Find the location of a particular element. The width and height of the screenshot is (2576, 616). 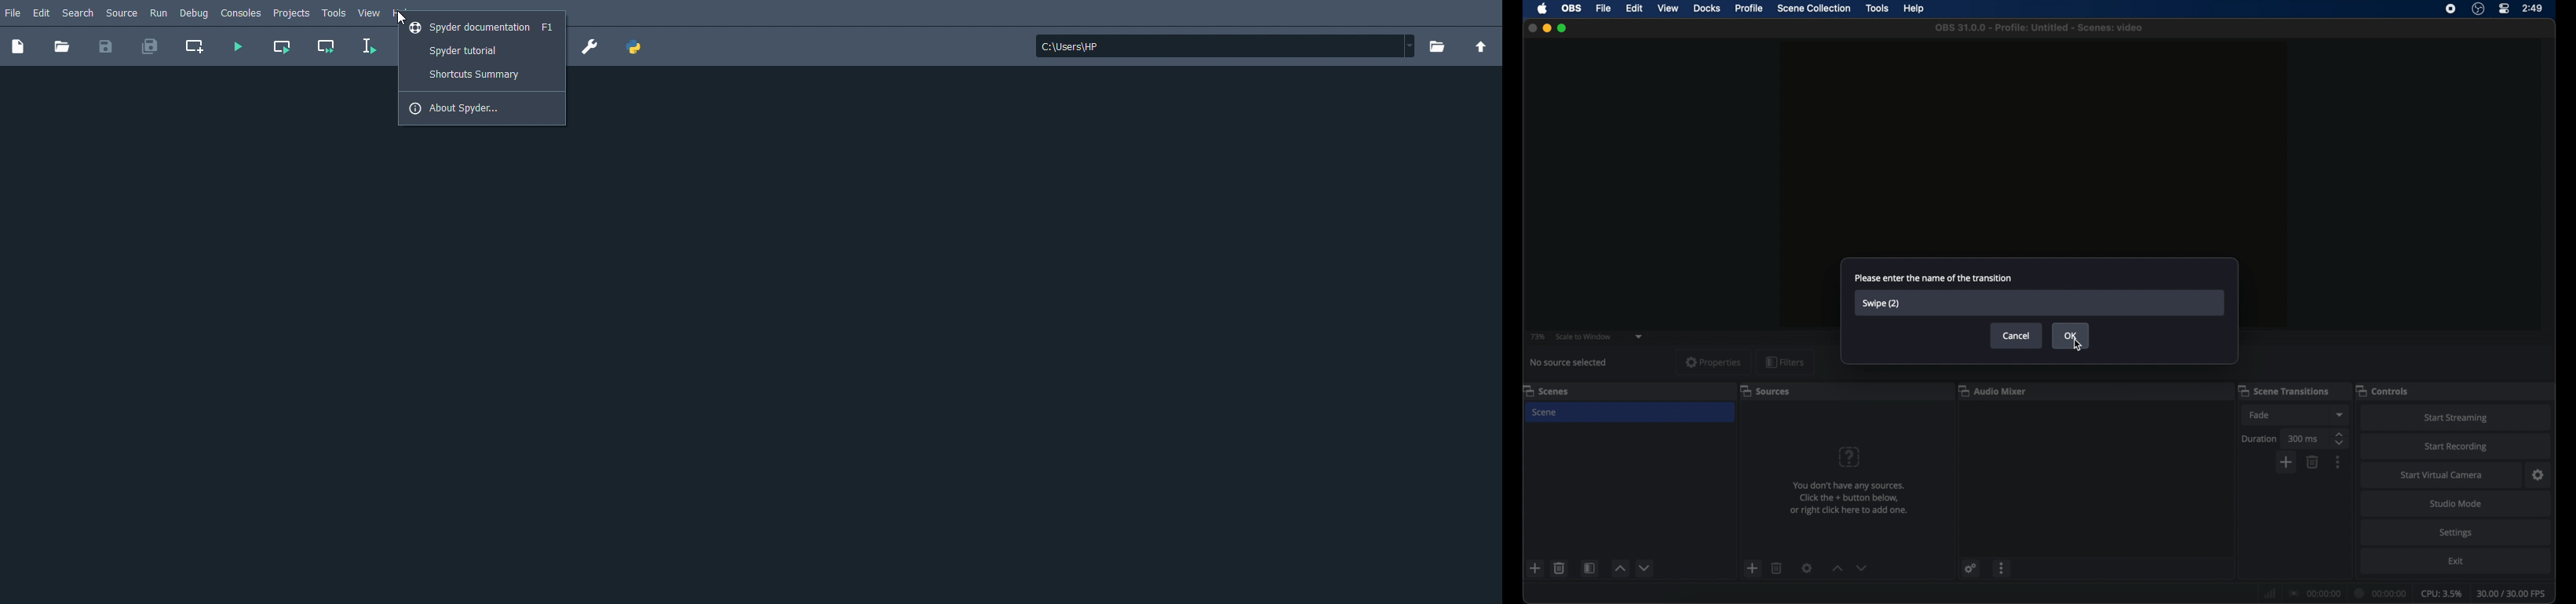

add is located at coordinates (2287, 462).